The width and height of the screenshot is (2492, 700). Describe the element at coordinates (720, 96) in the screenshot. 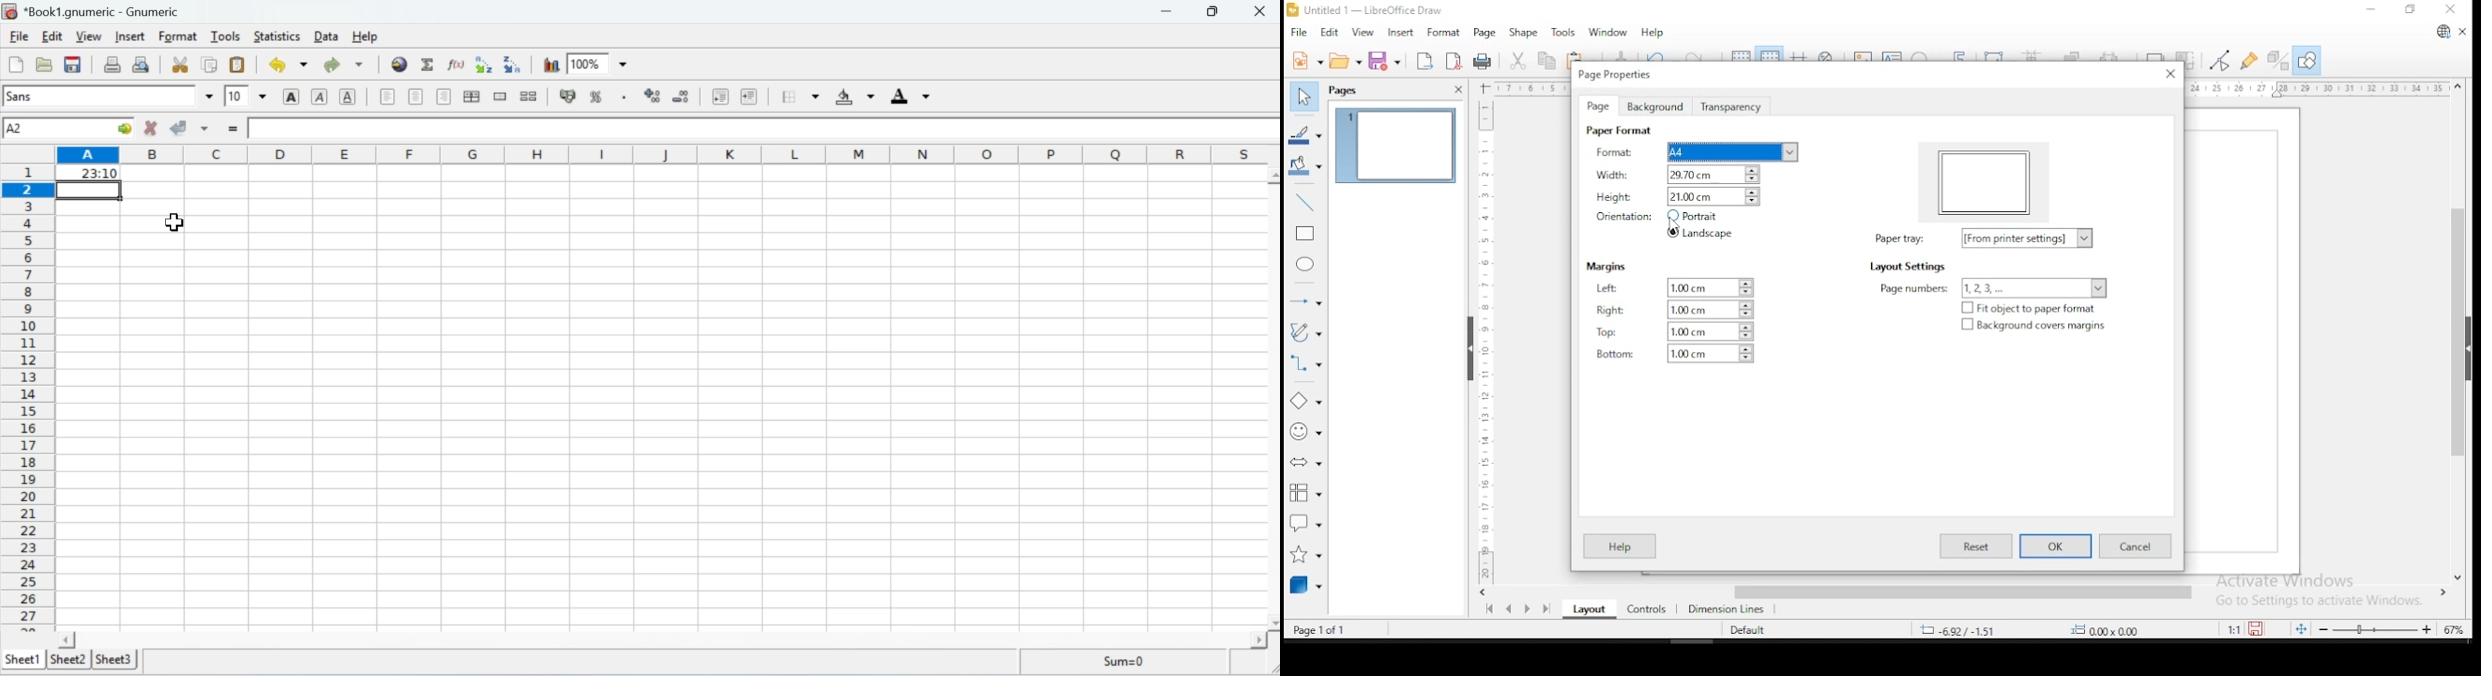

I see `Decrease the indent, and align the contents to the left` at that location.